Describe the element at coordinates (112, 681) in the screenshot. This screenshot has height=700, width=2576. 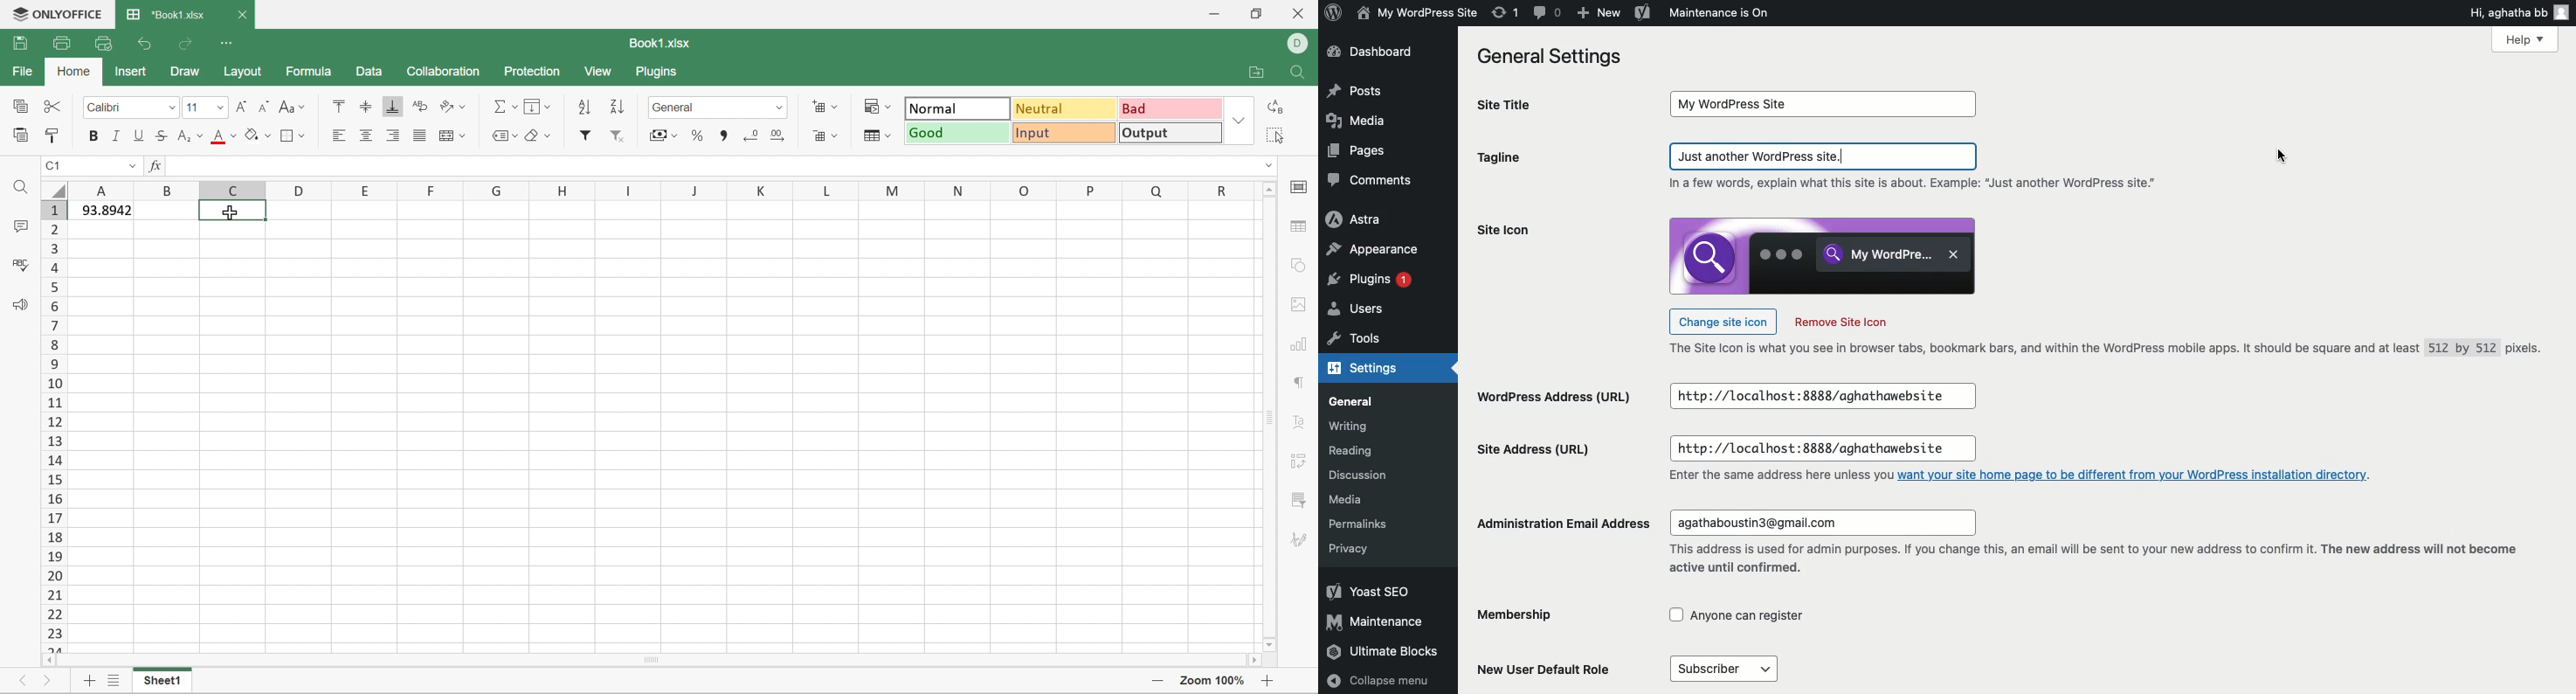
I see `List of sheets` at that location.